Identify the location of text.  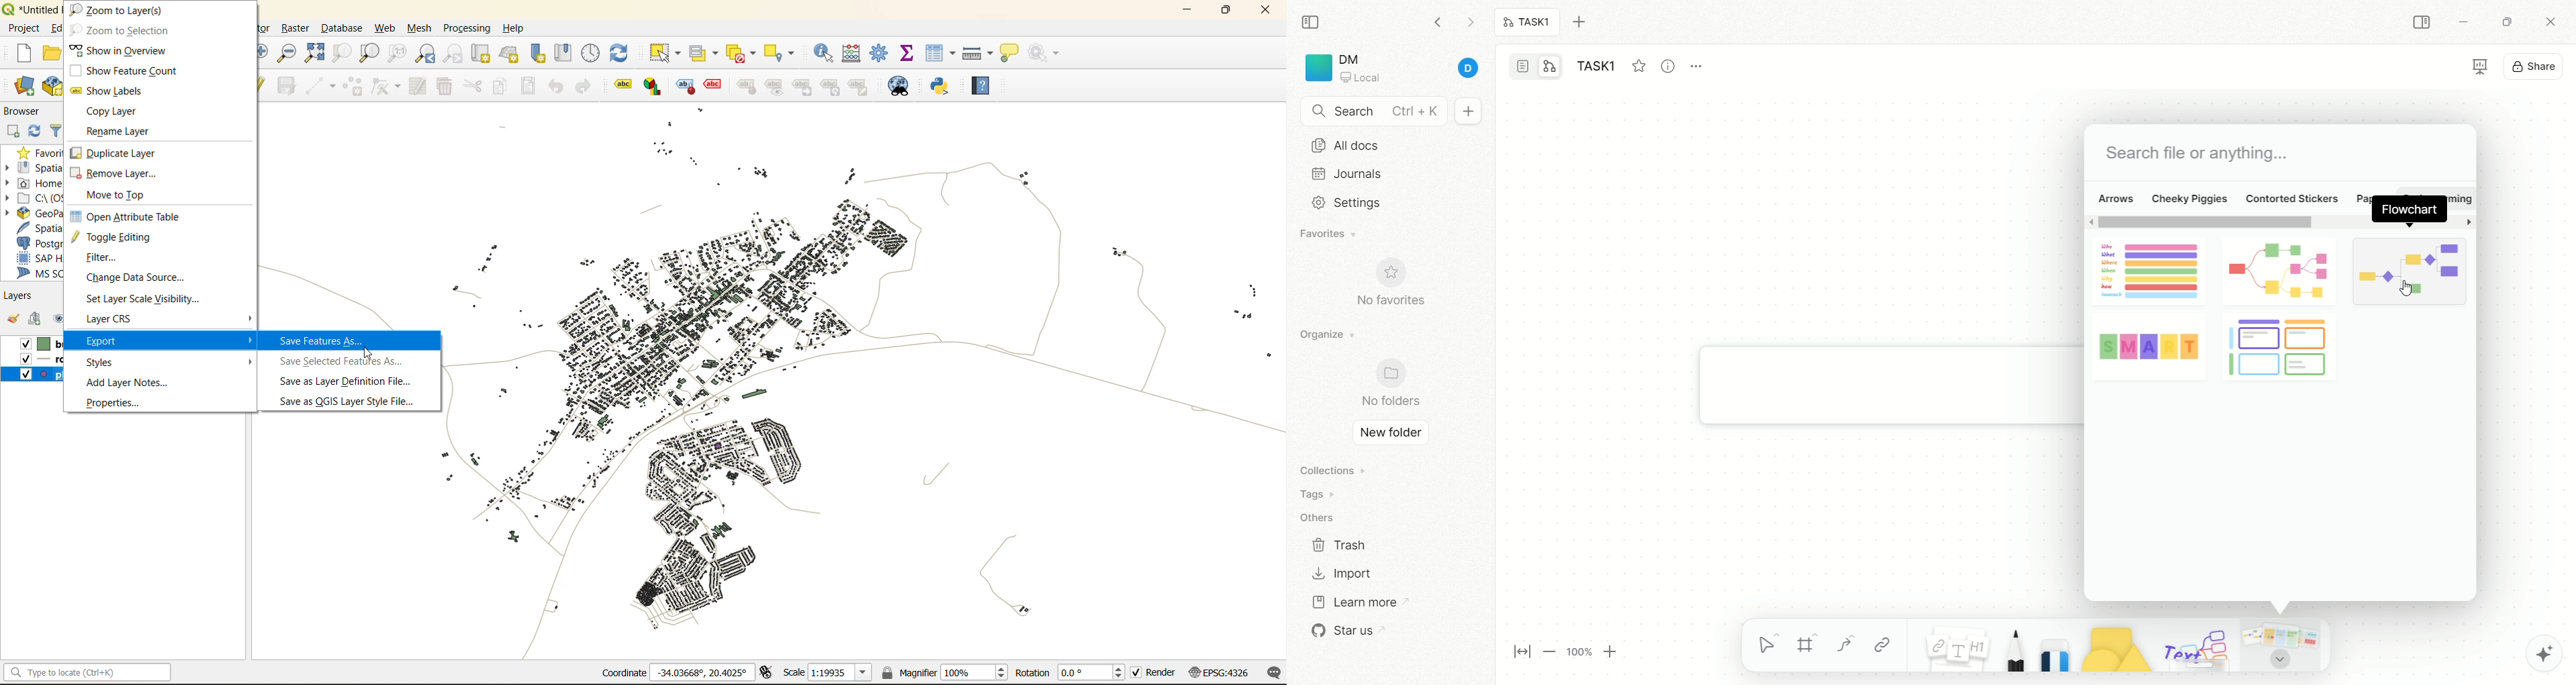
(2195, 647).